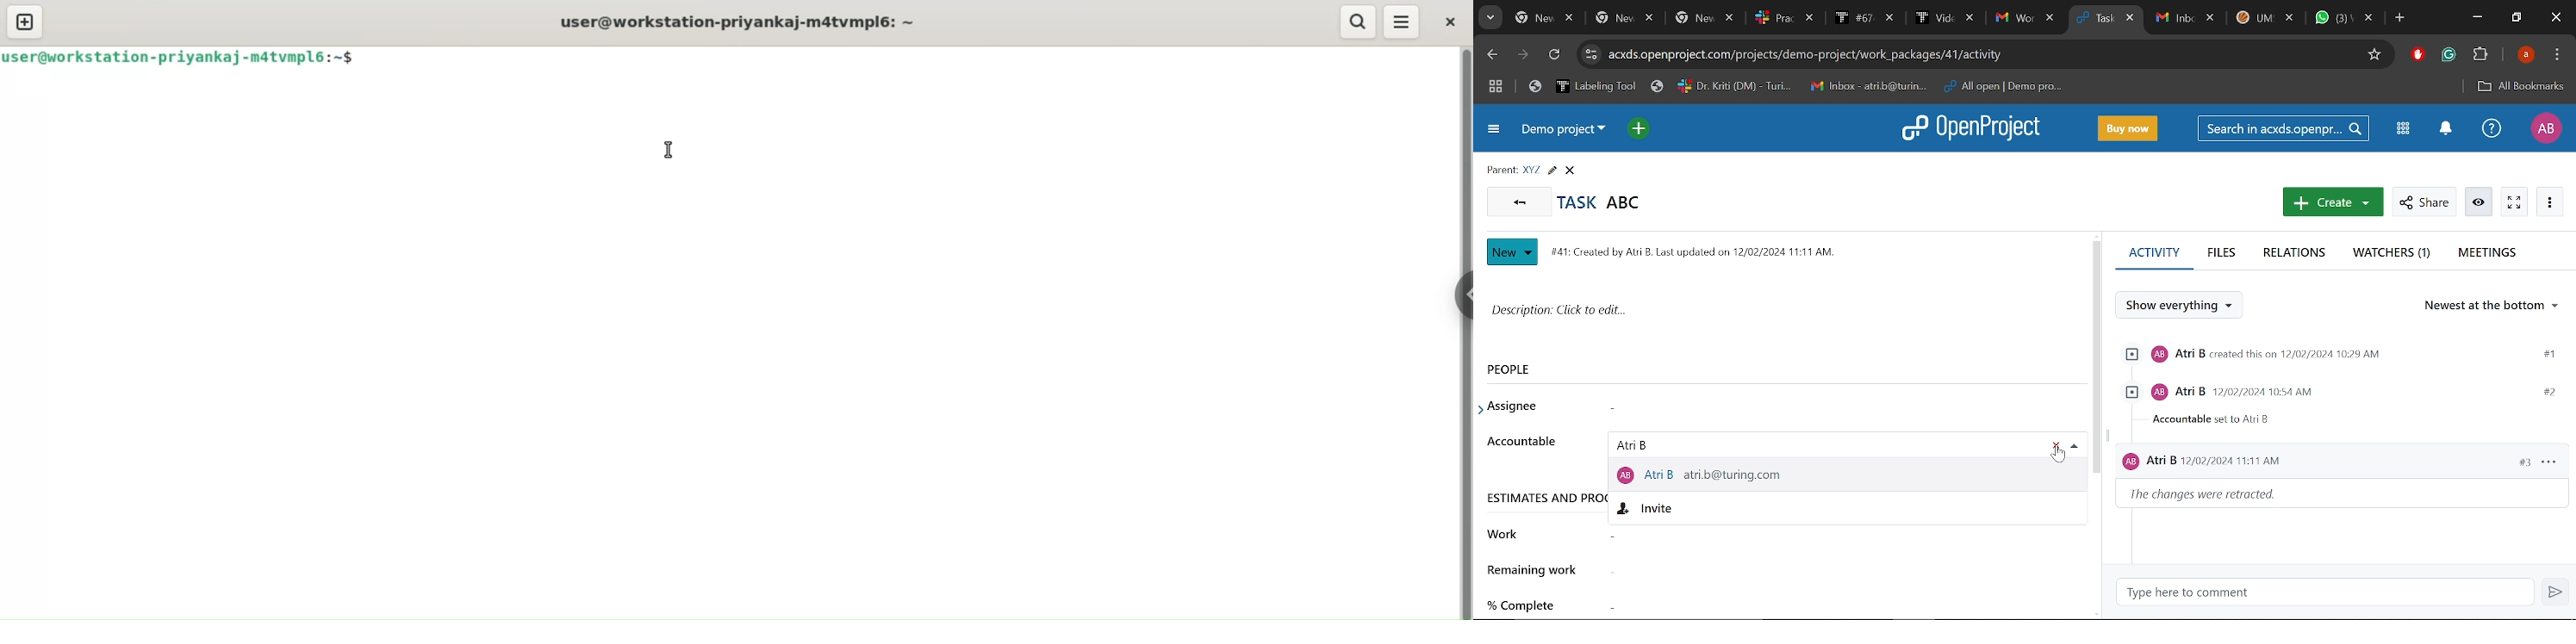 Image resolution: width=2576 pixels, height=644 pixels. I want to click on Profile, so click(2545, 127).